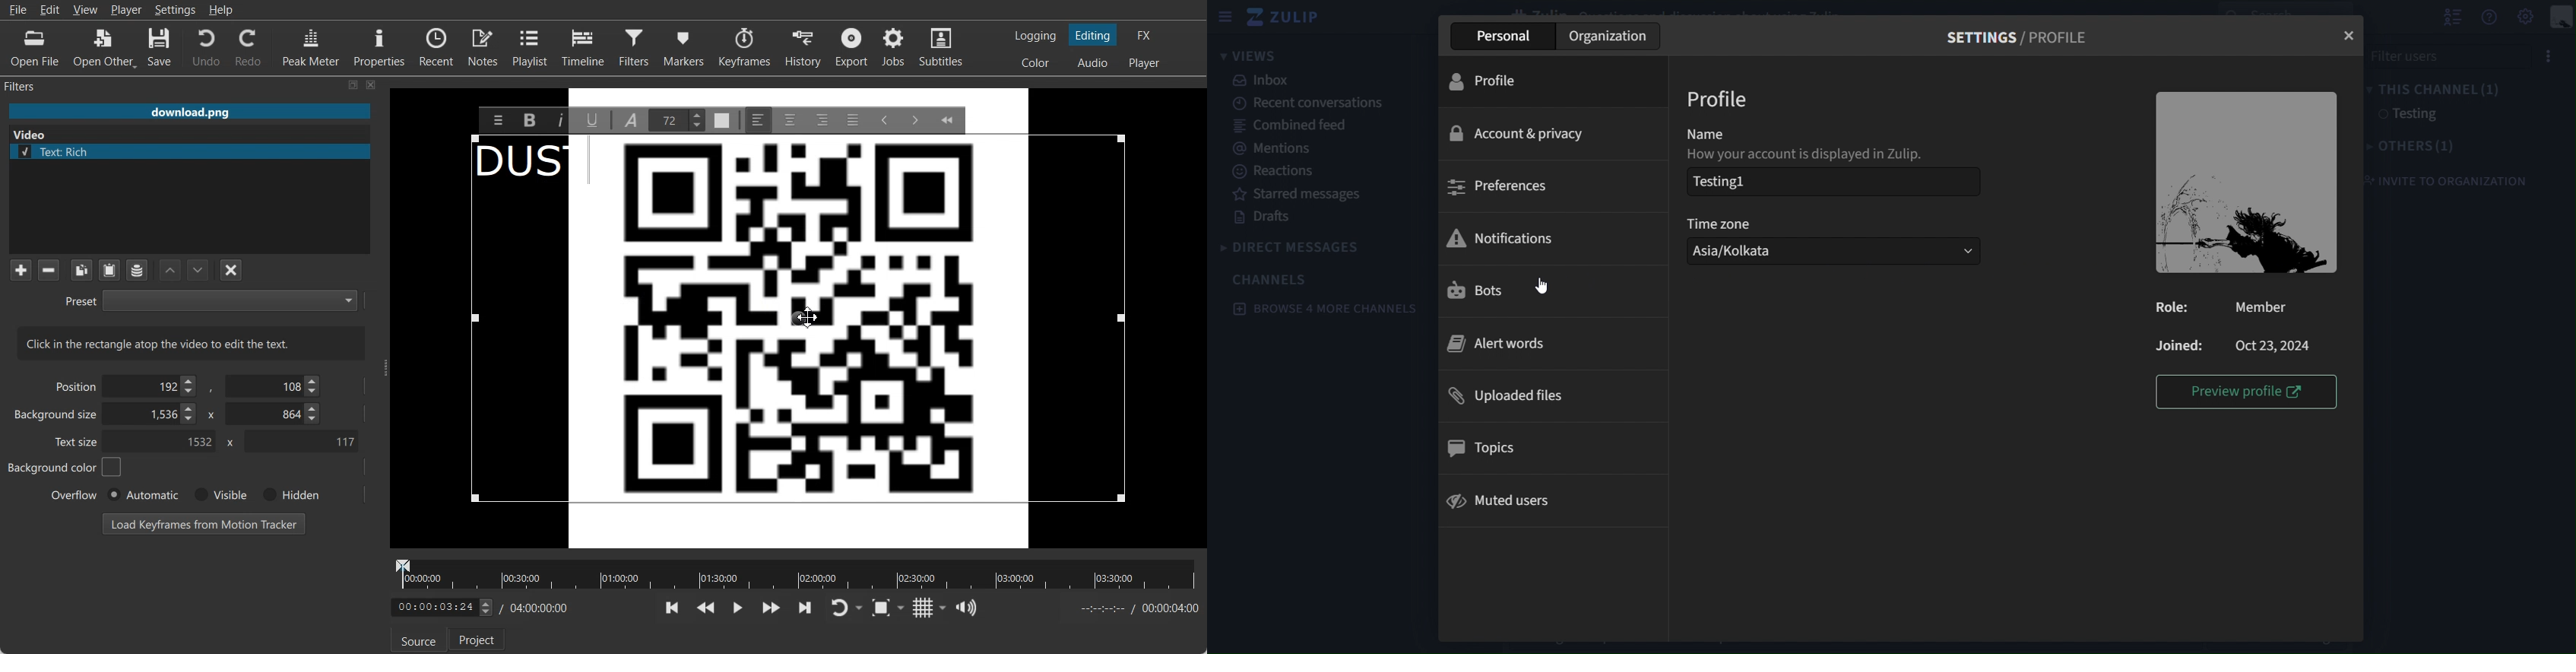  I want to click on Filters, so click(35, 85).